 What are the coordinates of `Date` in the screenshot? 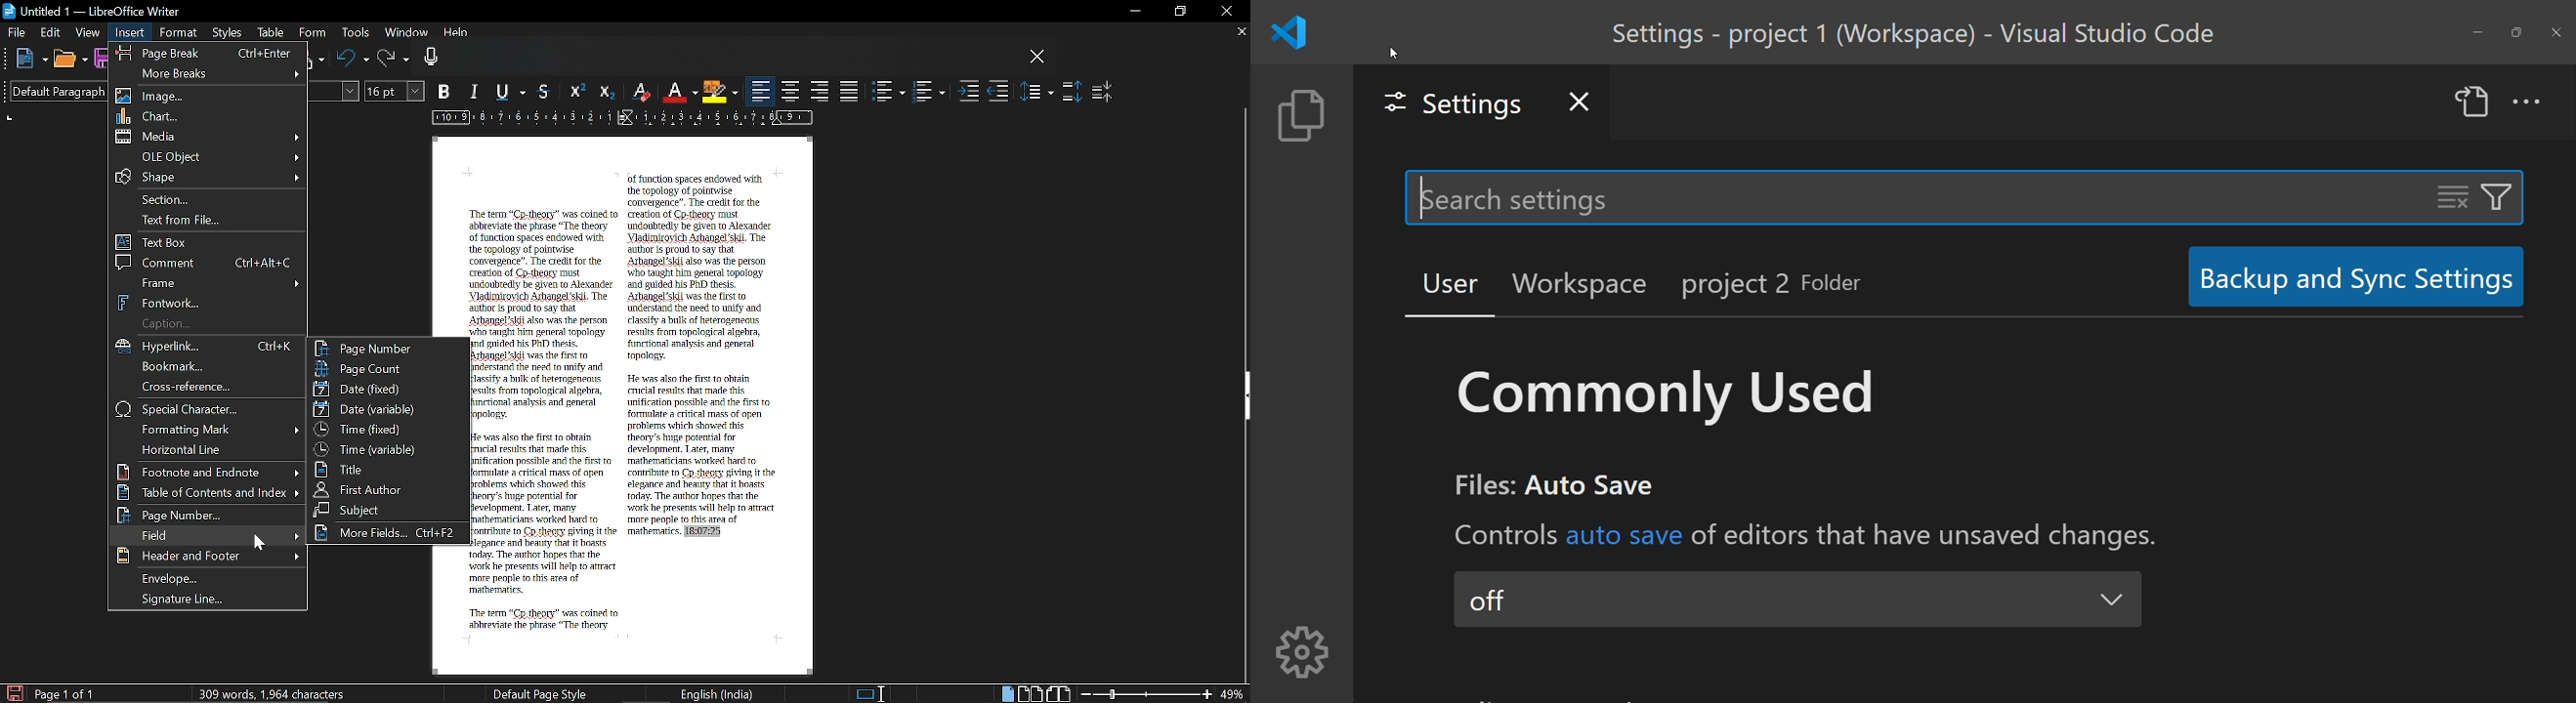 It's located at (385, 388).